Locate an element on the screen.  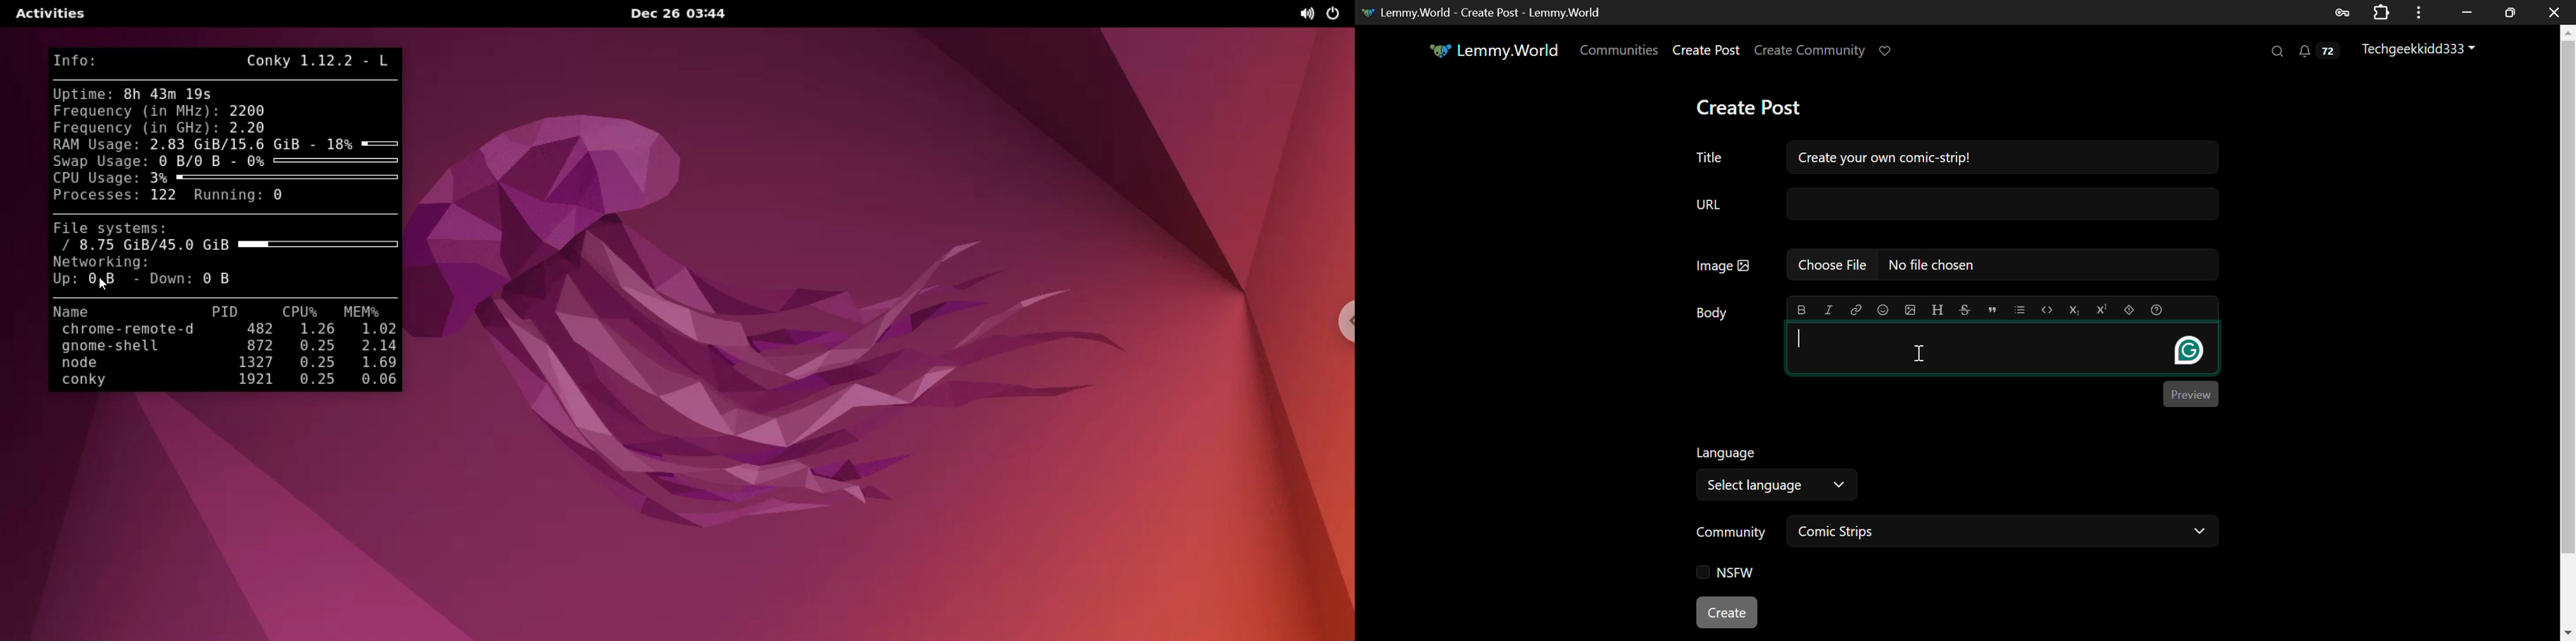
Lemmy.World is located at coordinates (1493, 50).